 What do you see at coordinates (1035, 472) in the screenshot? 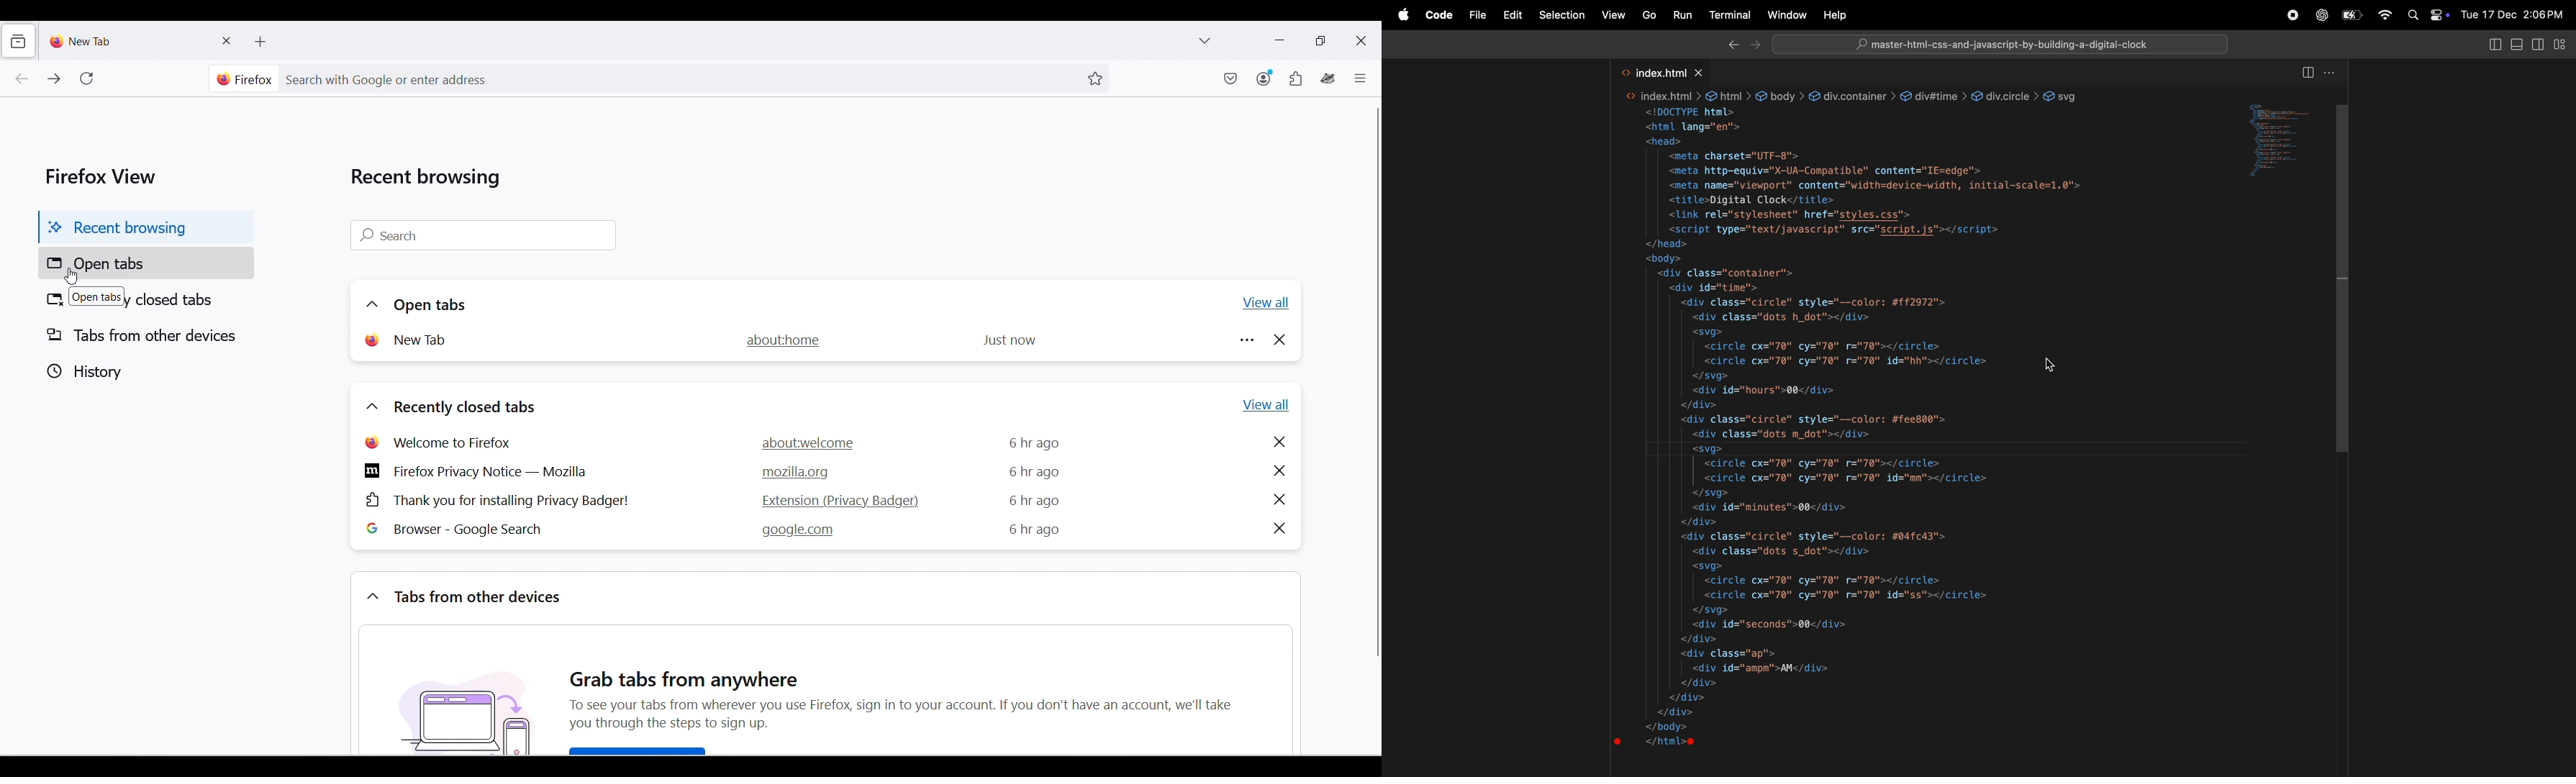
I see `6 hr ago` at bounding box center [1035, 472].